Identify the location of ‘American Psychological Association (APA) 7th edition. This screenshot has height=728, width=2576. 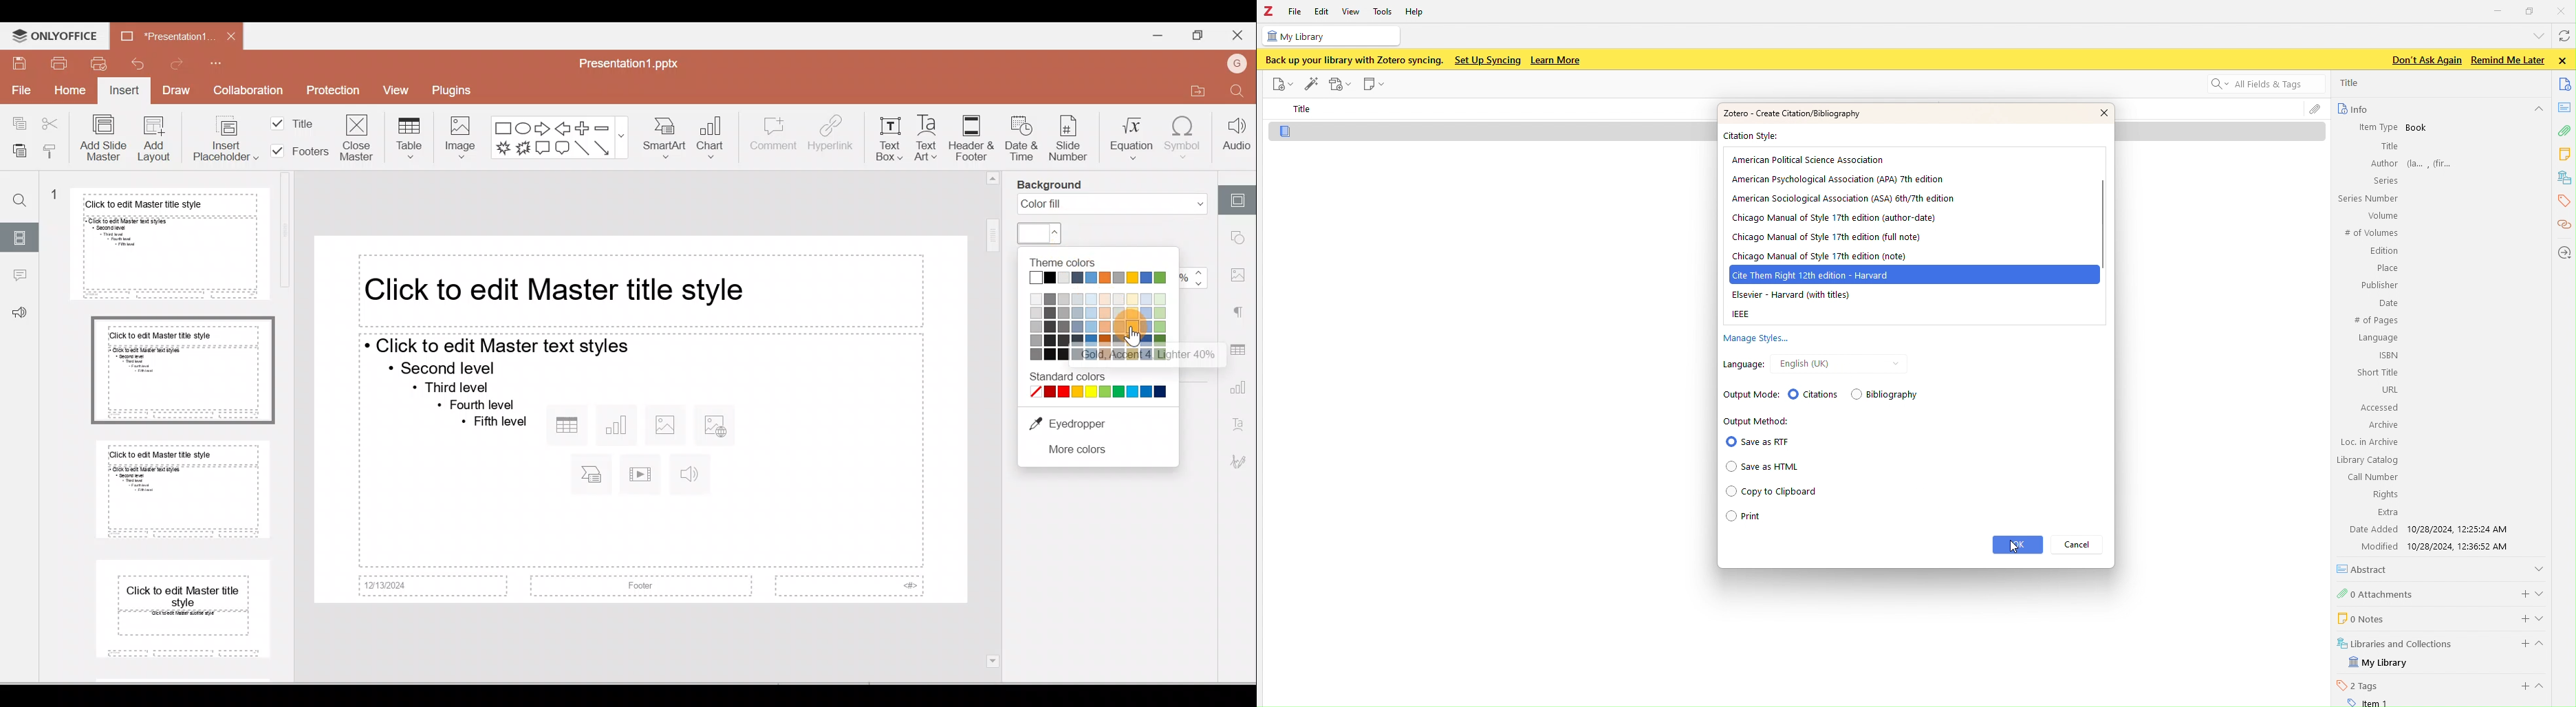
(1837, 178).